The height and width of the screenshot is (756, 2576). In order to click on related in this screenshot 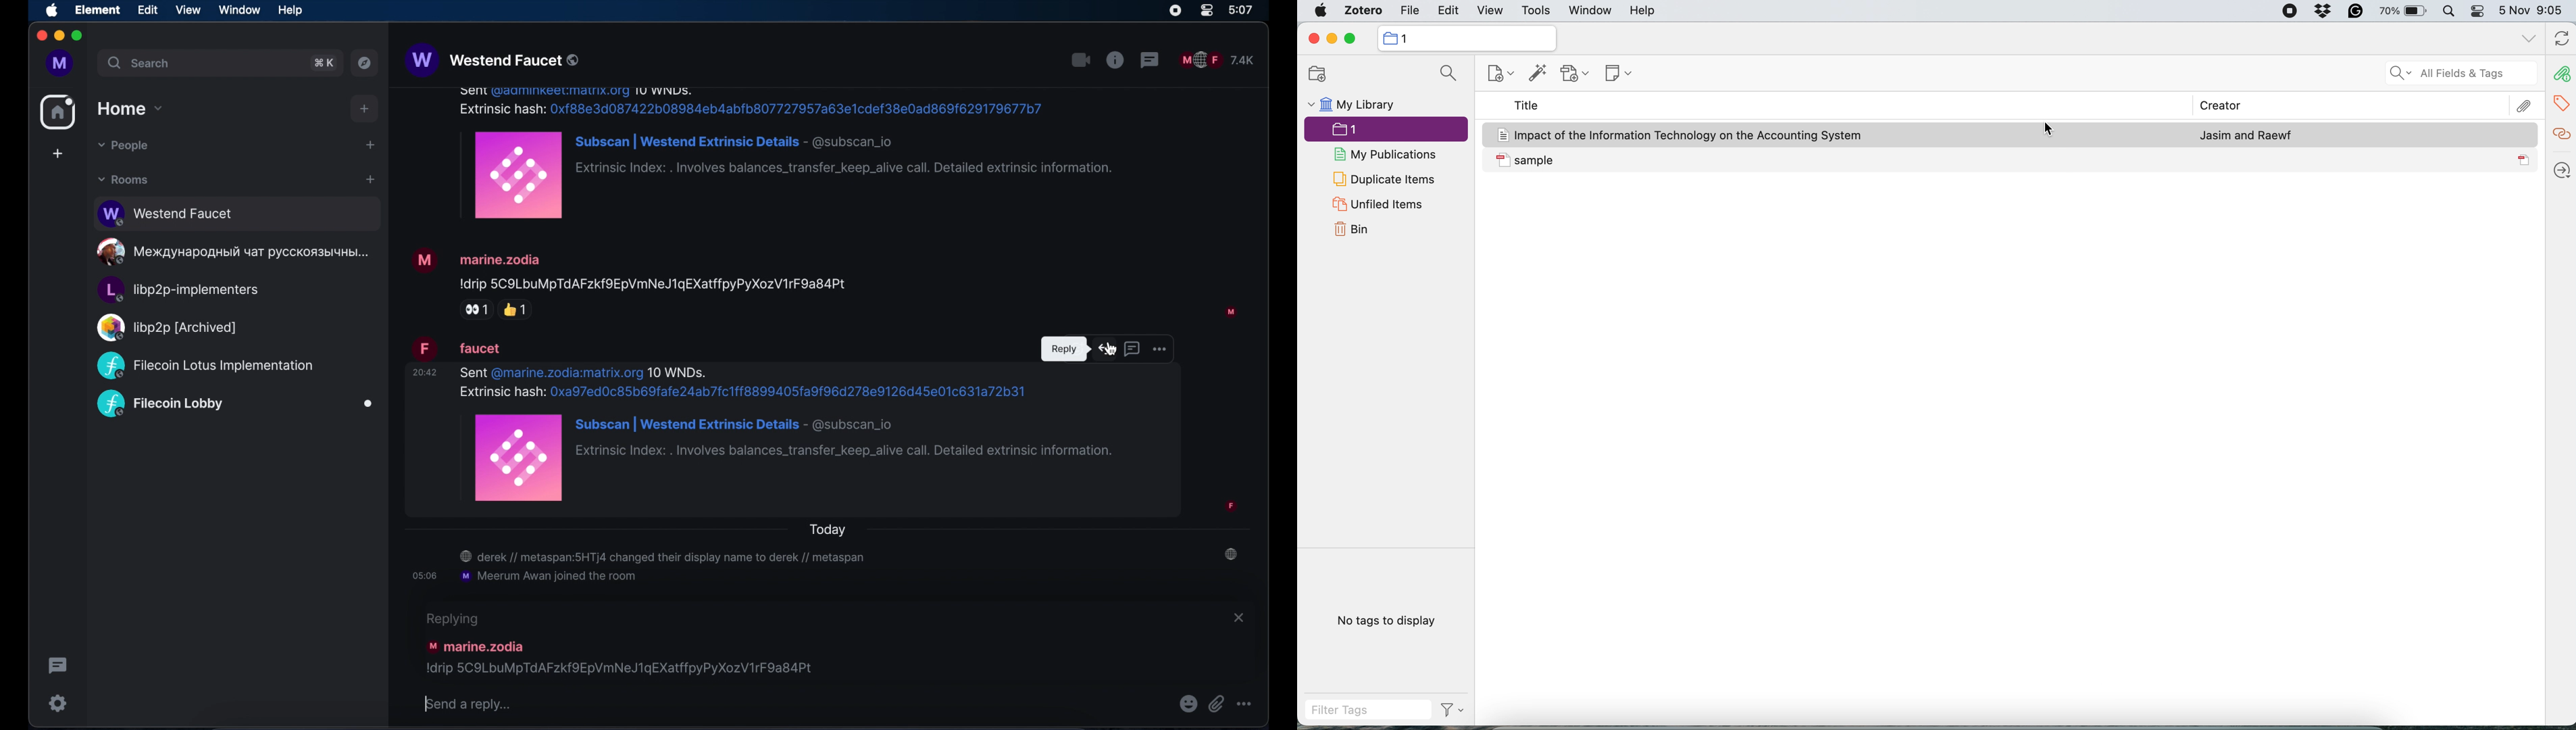, I will do `click(2561, 133)`.